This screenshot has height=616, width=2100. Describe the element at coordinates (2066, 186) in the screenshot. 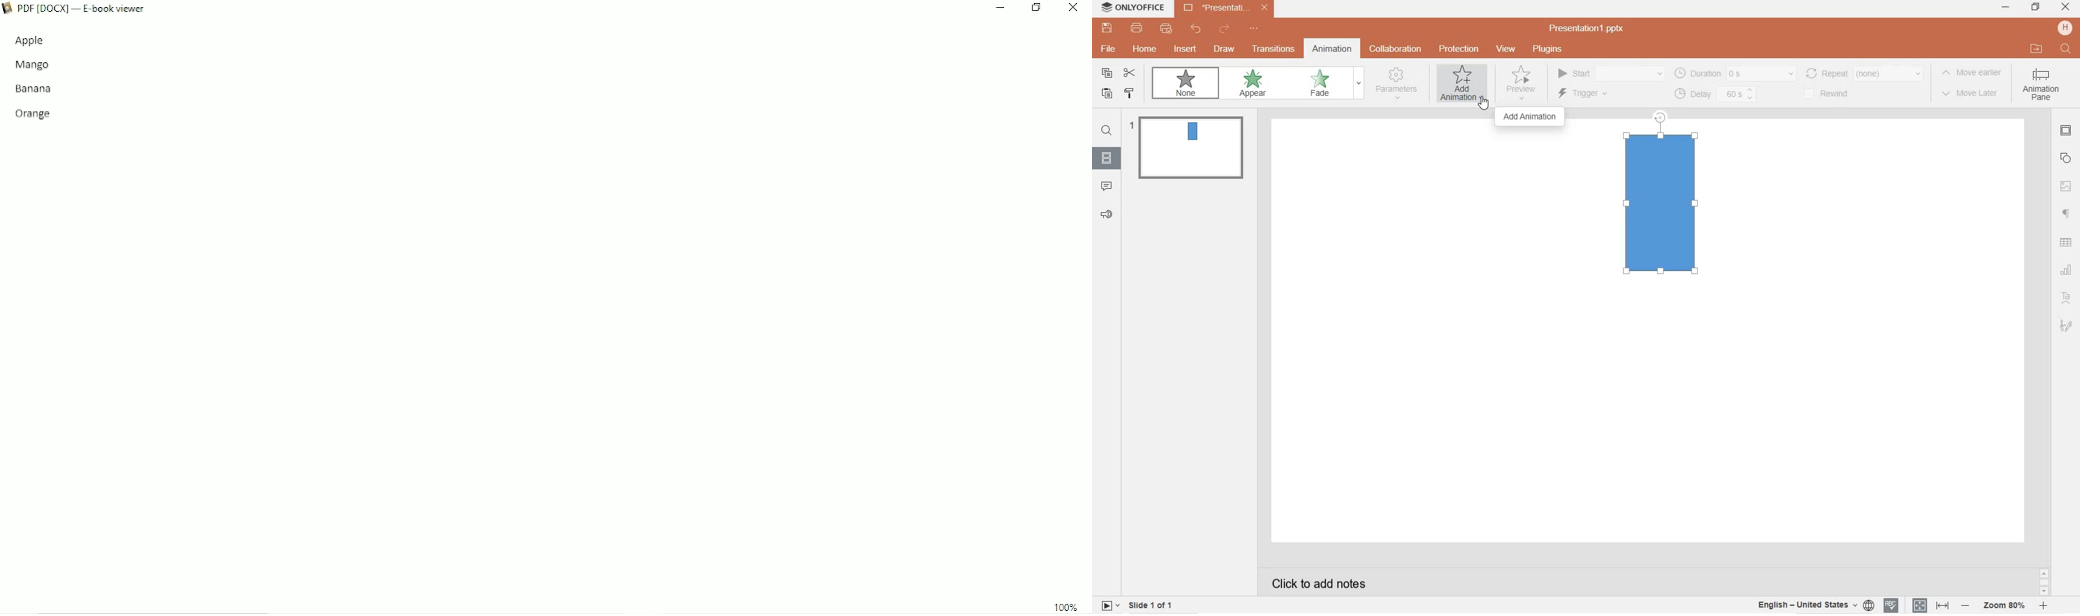

I see `image settings` at that location.